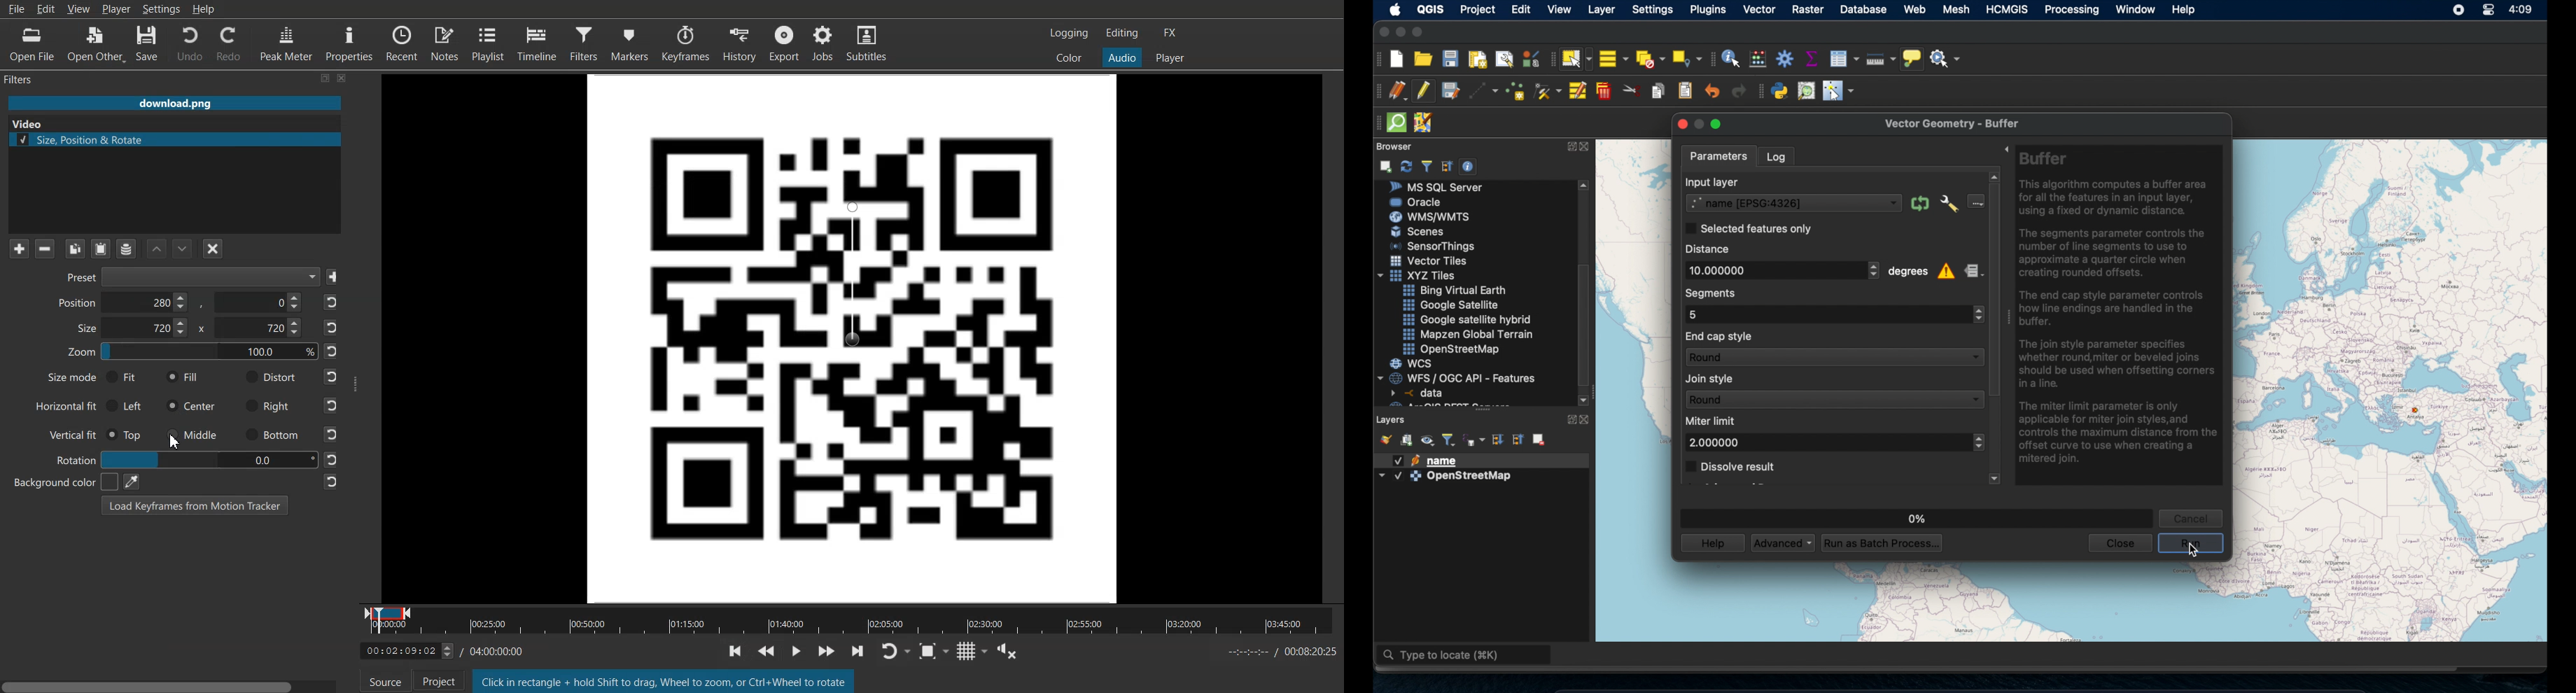 The height and width of the screenshot is (700, 2576). What do you see at coordinates (783, 41) in the screenshot?
I see `Export` at bounding box center [783, 41].